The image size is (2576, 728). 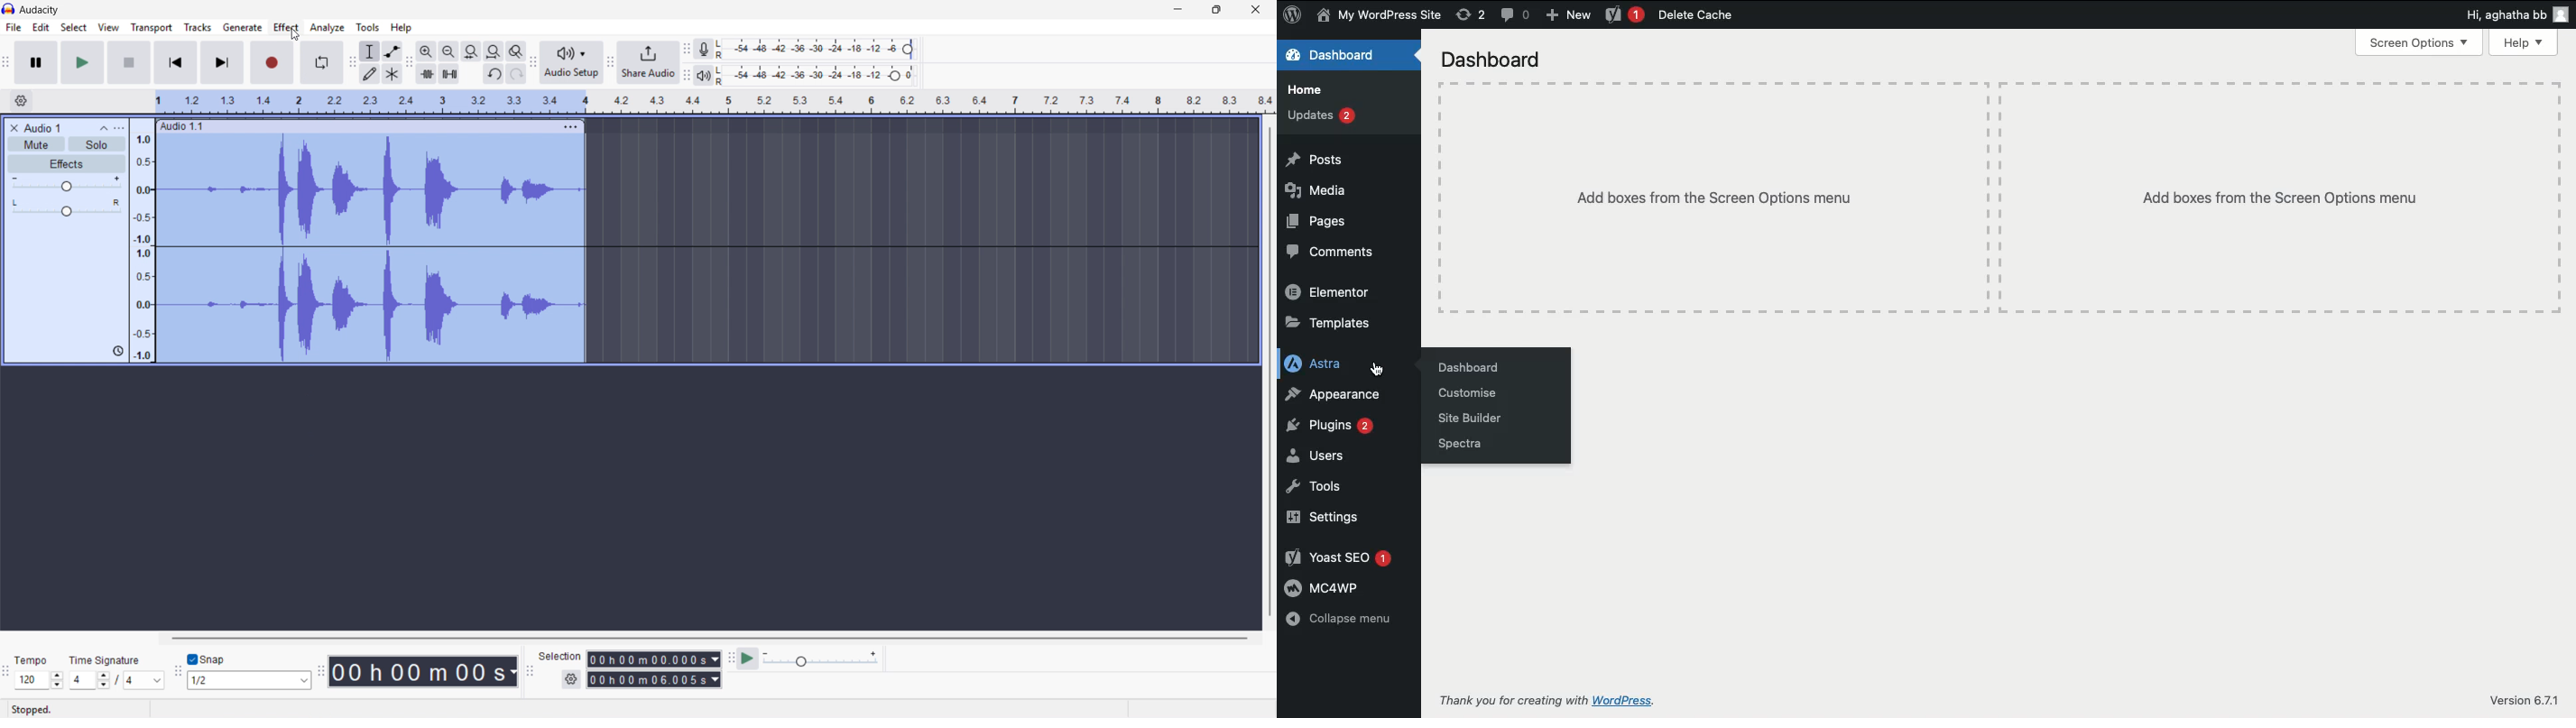 I want to click on Help, so click(x=2523, y=43).